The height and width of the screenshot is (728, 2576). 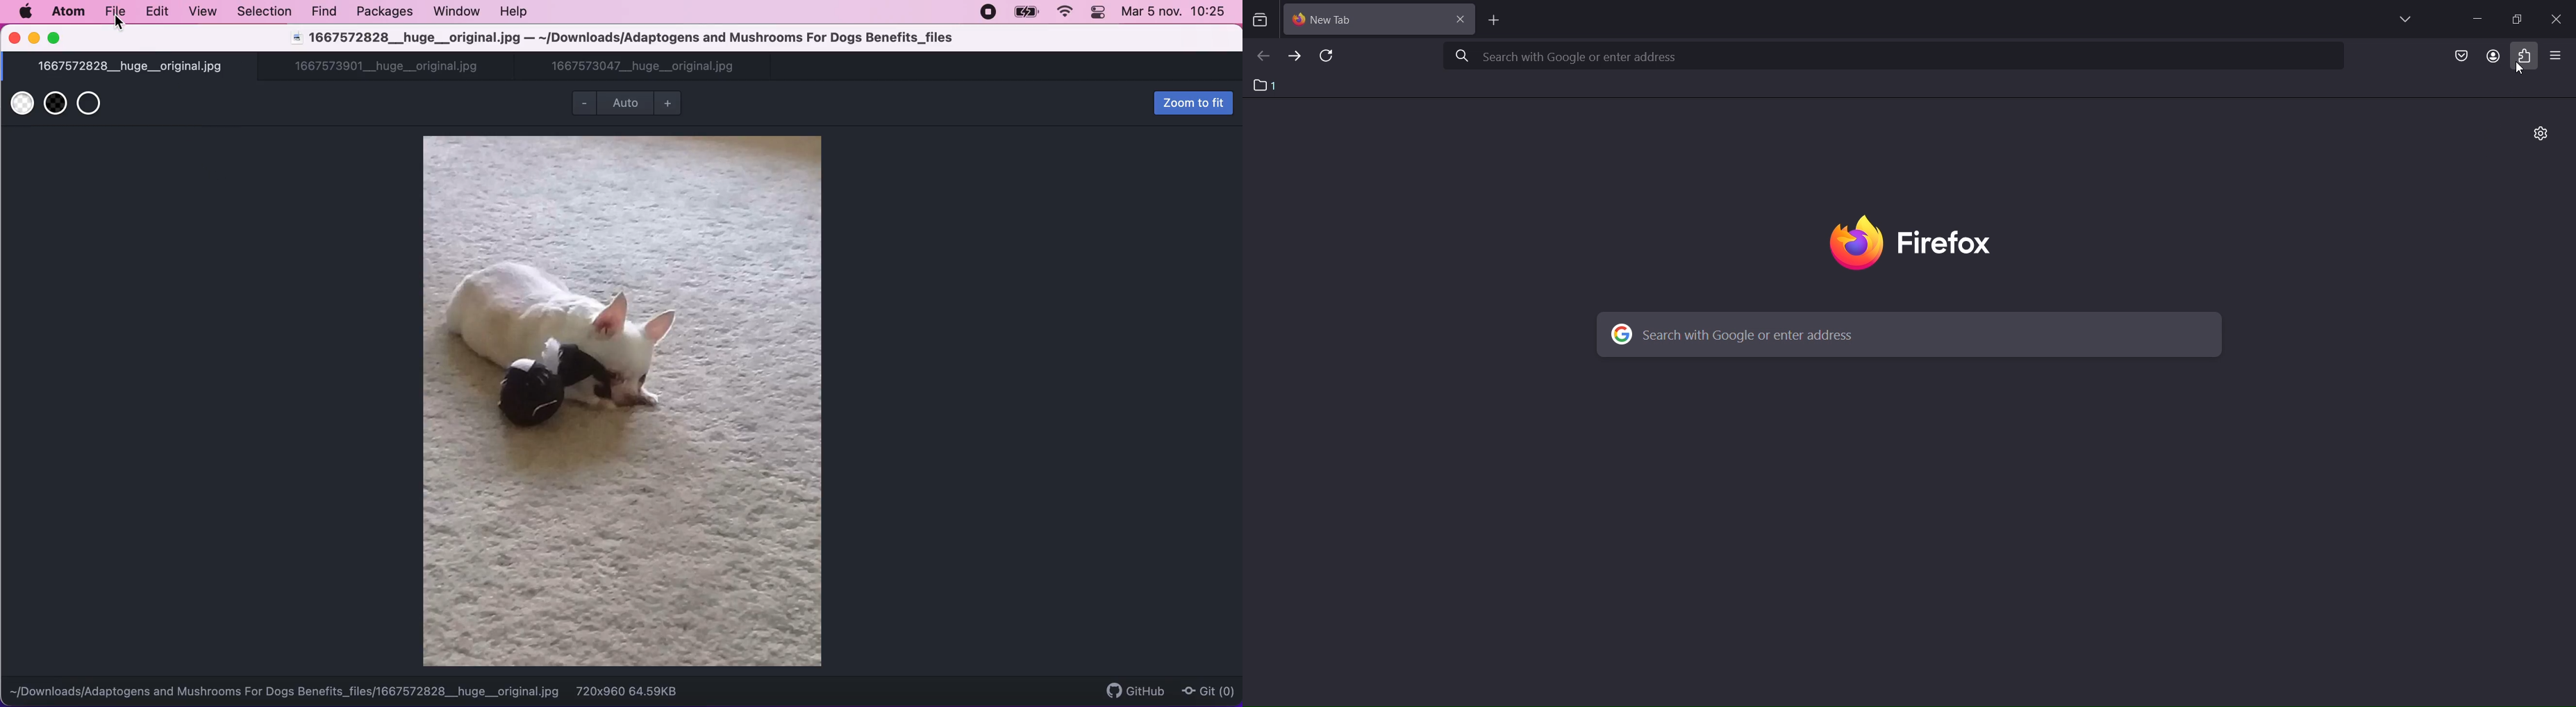 What do you see at coordinates (1265, 85) in the screenshot?
I see `1` at bounding box center [1265, 85].